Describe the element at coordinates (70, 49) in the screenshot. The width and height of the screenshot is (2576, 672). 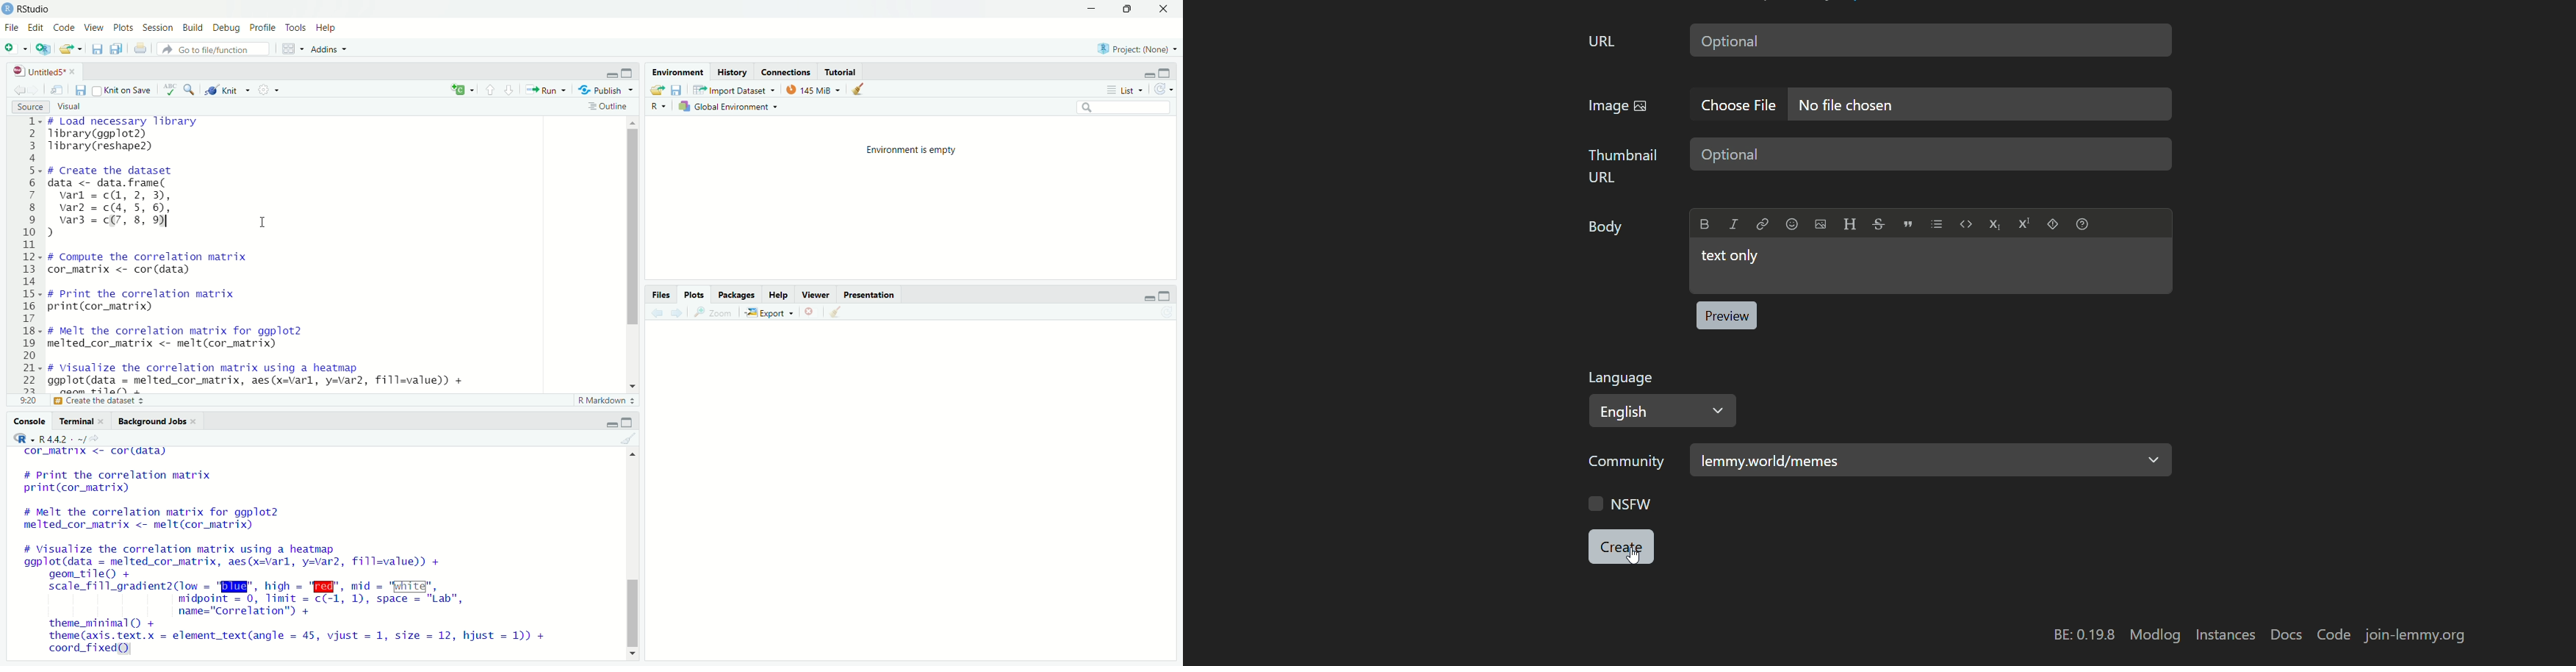
I see `open an existing file` at that location.